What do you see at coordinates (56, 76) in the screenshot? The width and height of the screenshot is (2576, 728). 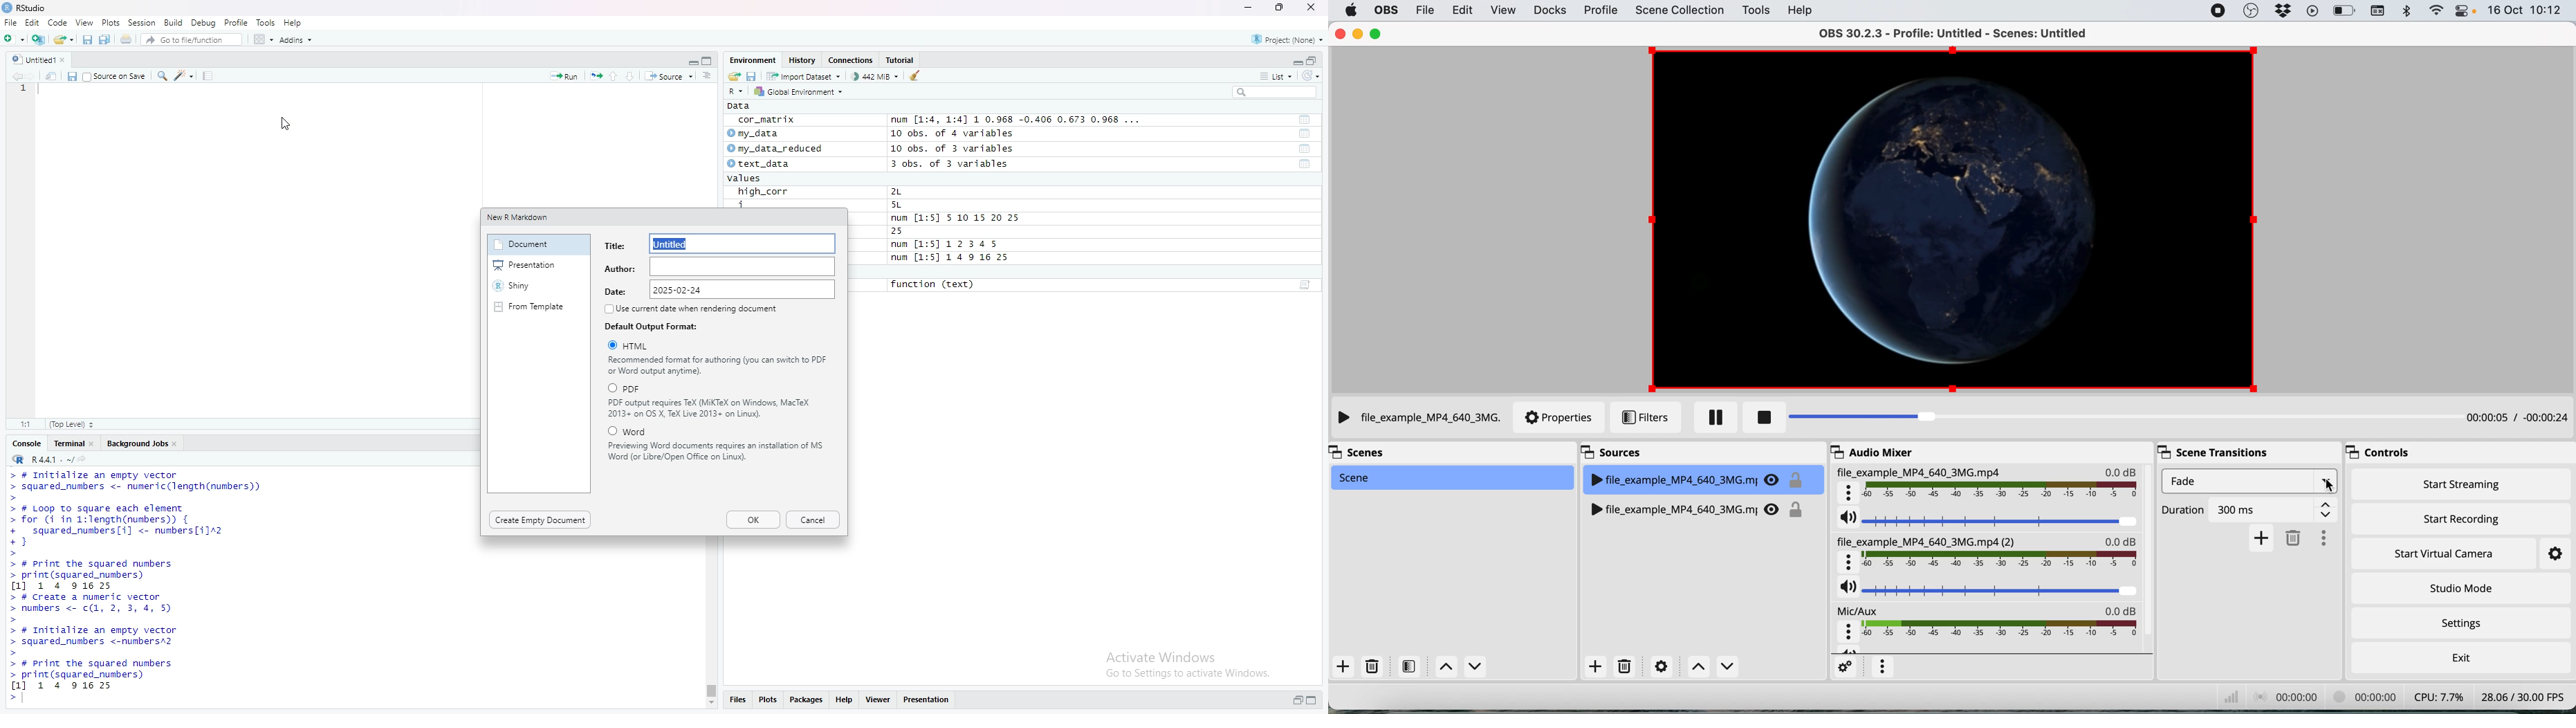 I see `show in new window` at bounding box center [56, 76].